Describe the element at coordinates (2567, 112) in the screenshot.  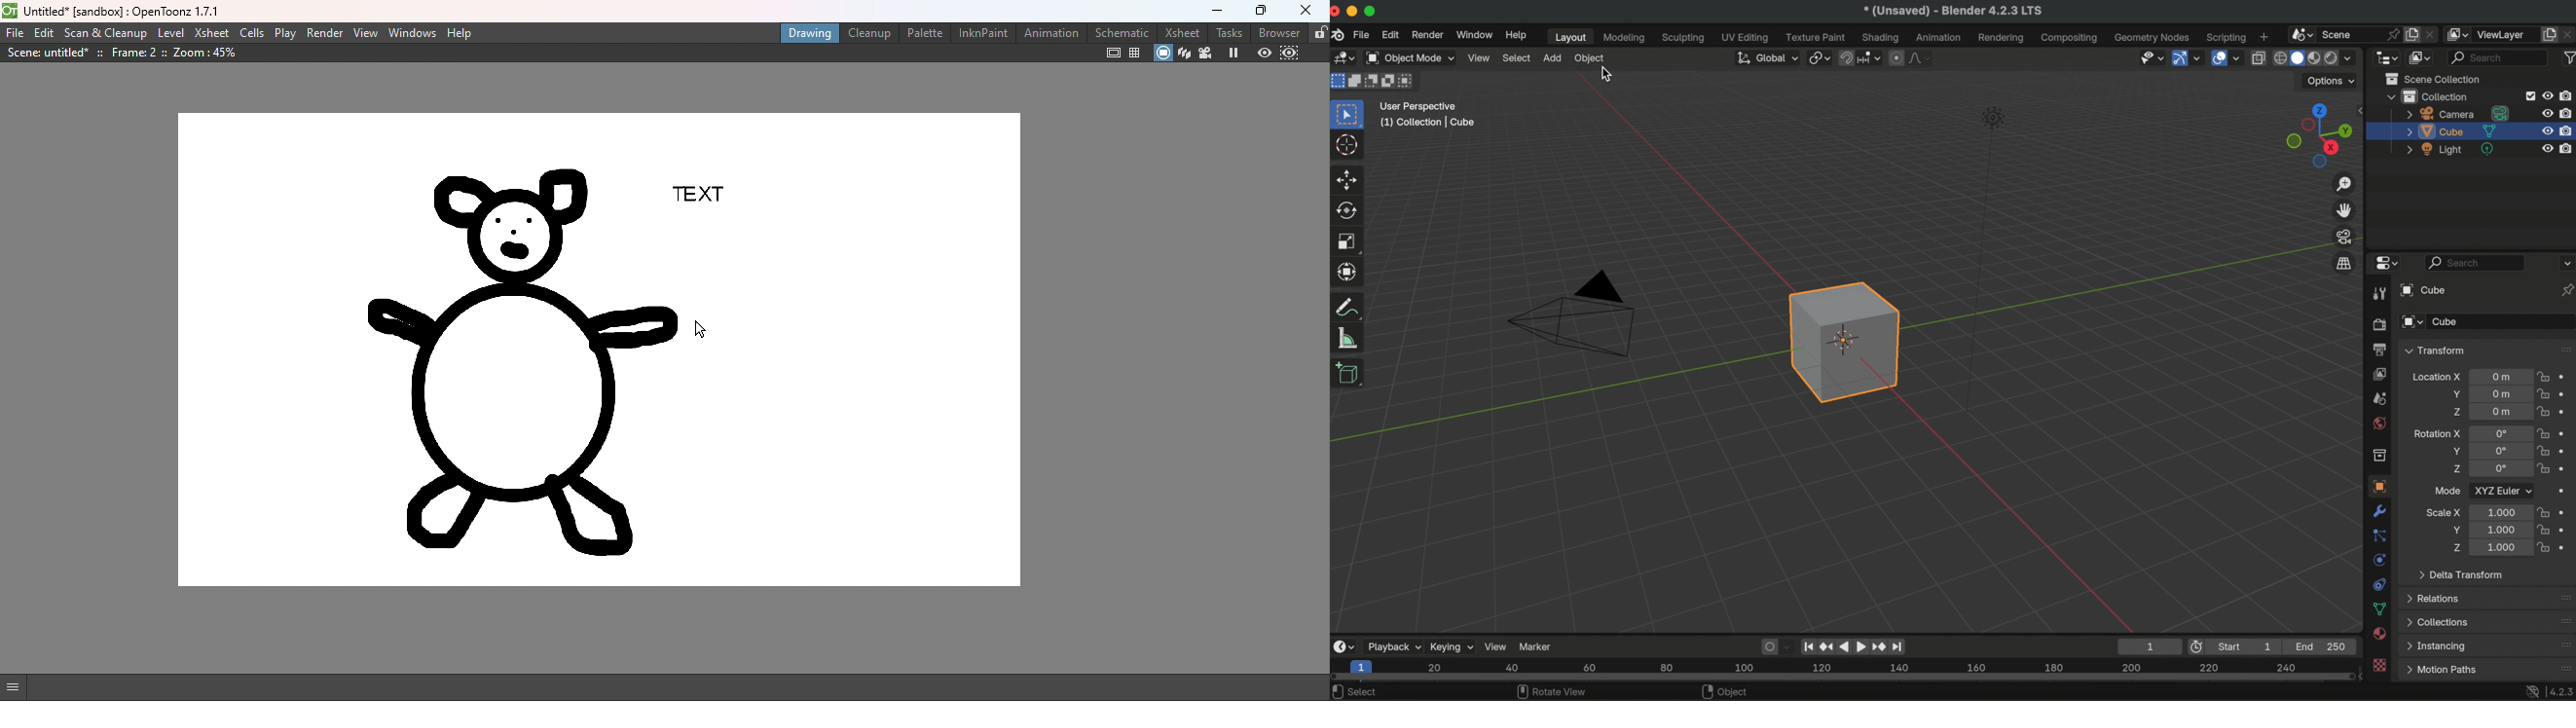
I see `disable in render` at that location.